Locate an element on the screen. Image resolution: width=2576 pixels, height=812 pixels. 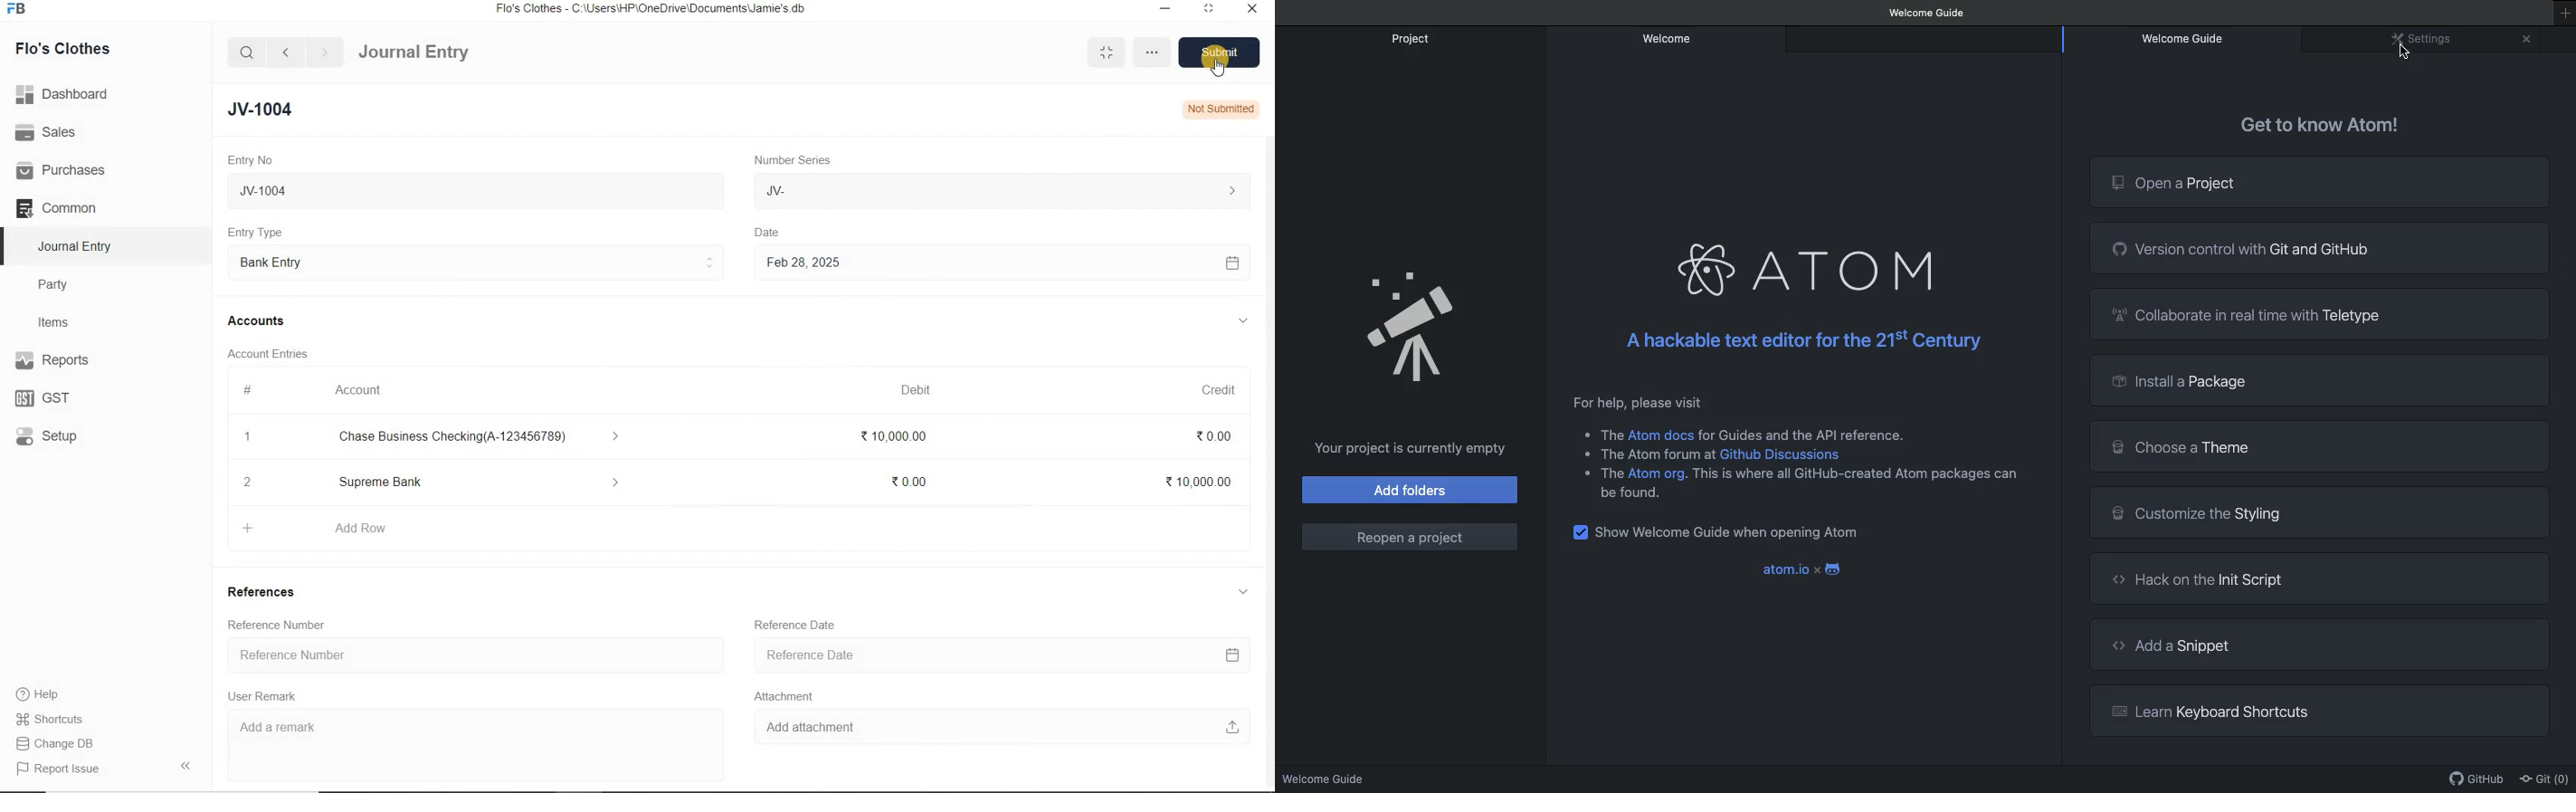
GitHub is located at coordinates (2478, 781).